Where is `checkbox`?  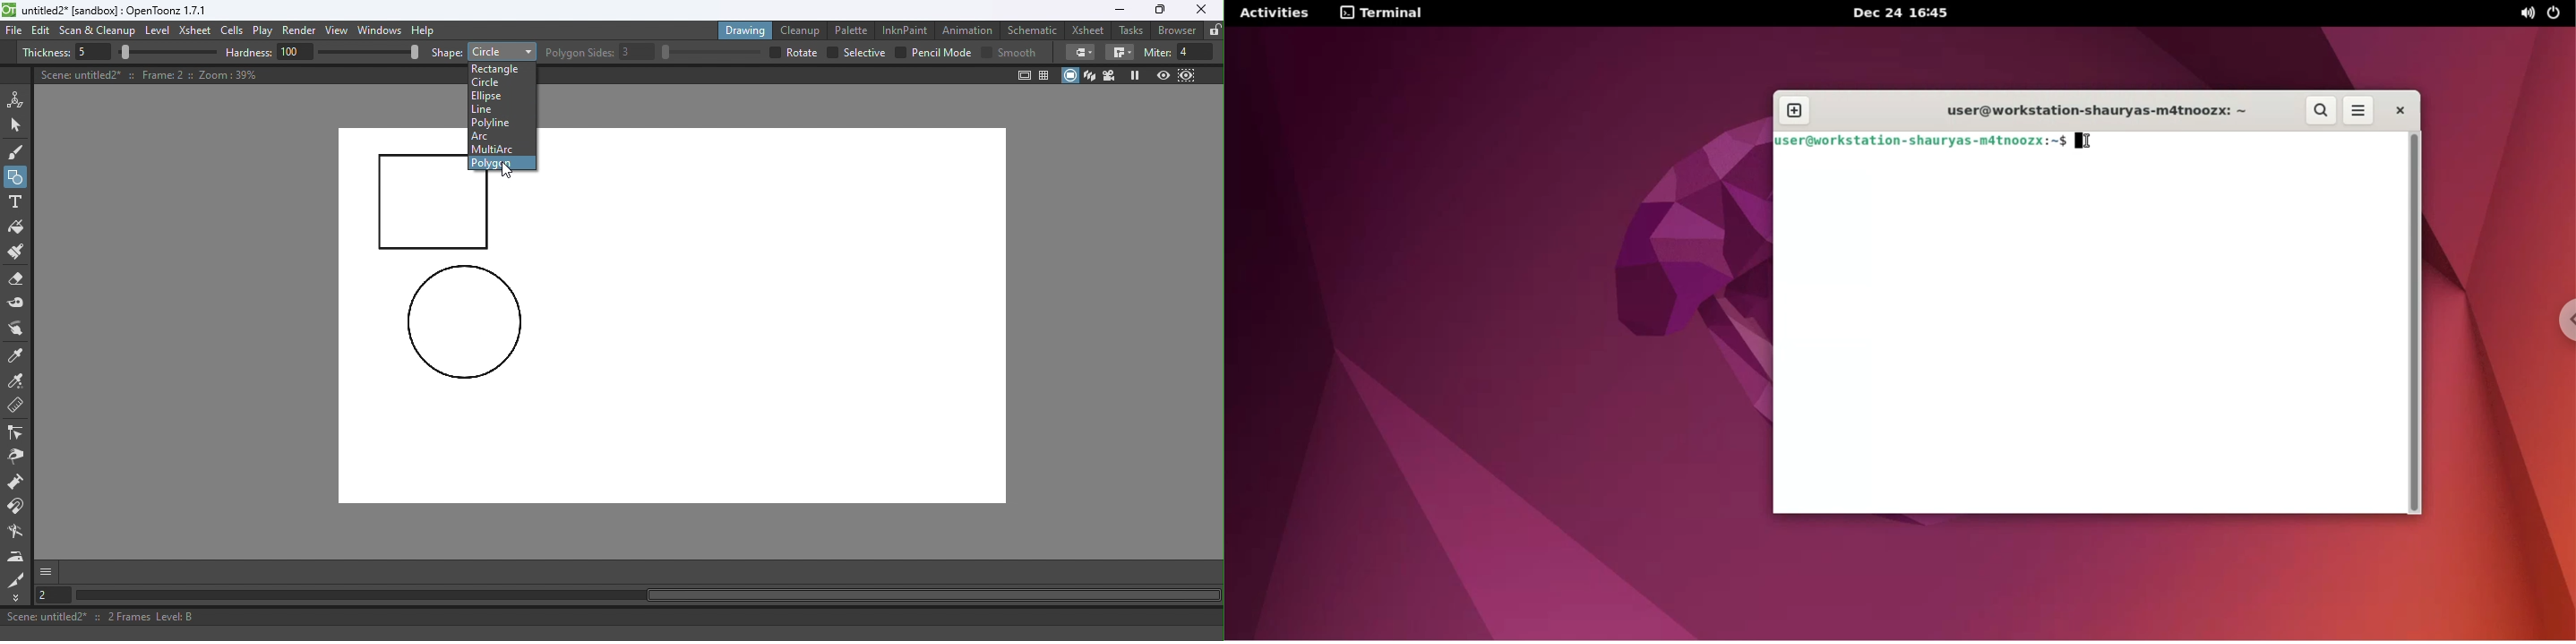 checkbox is located at coordinates (773, 52).